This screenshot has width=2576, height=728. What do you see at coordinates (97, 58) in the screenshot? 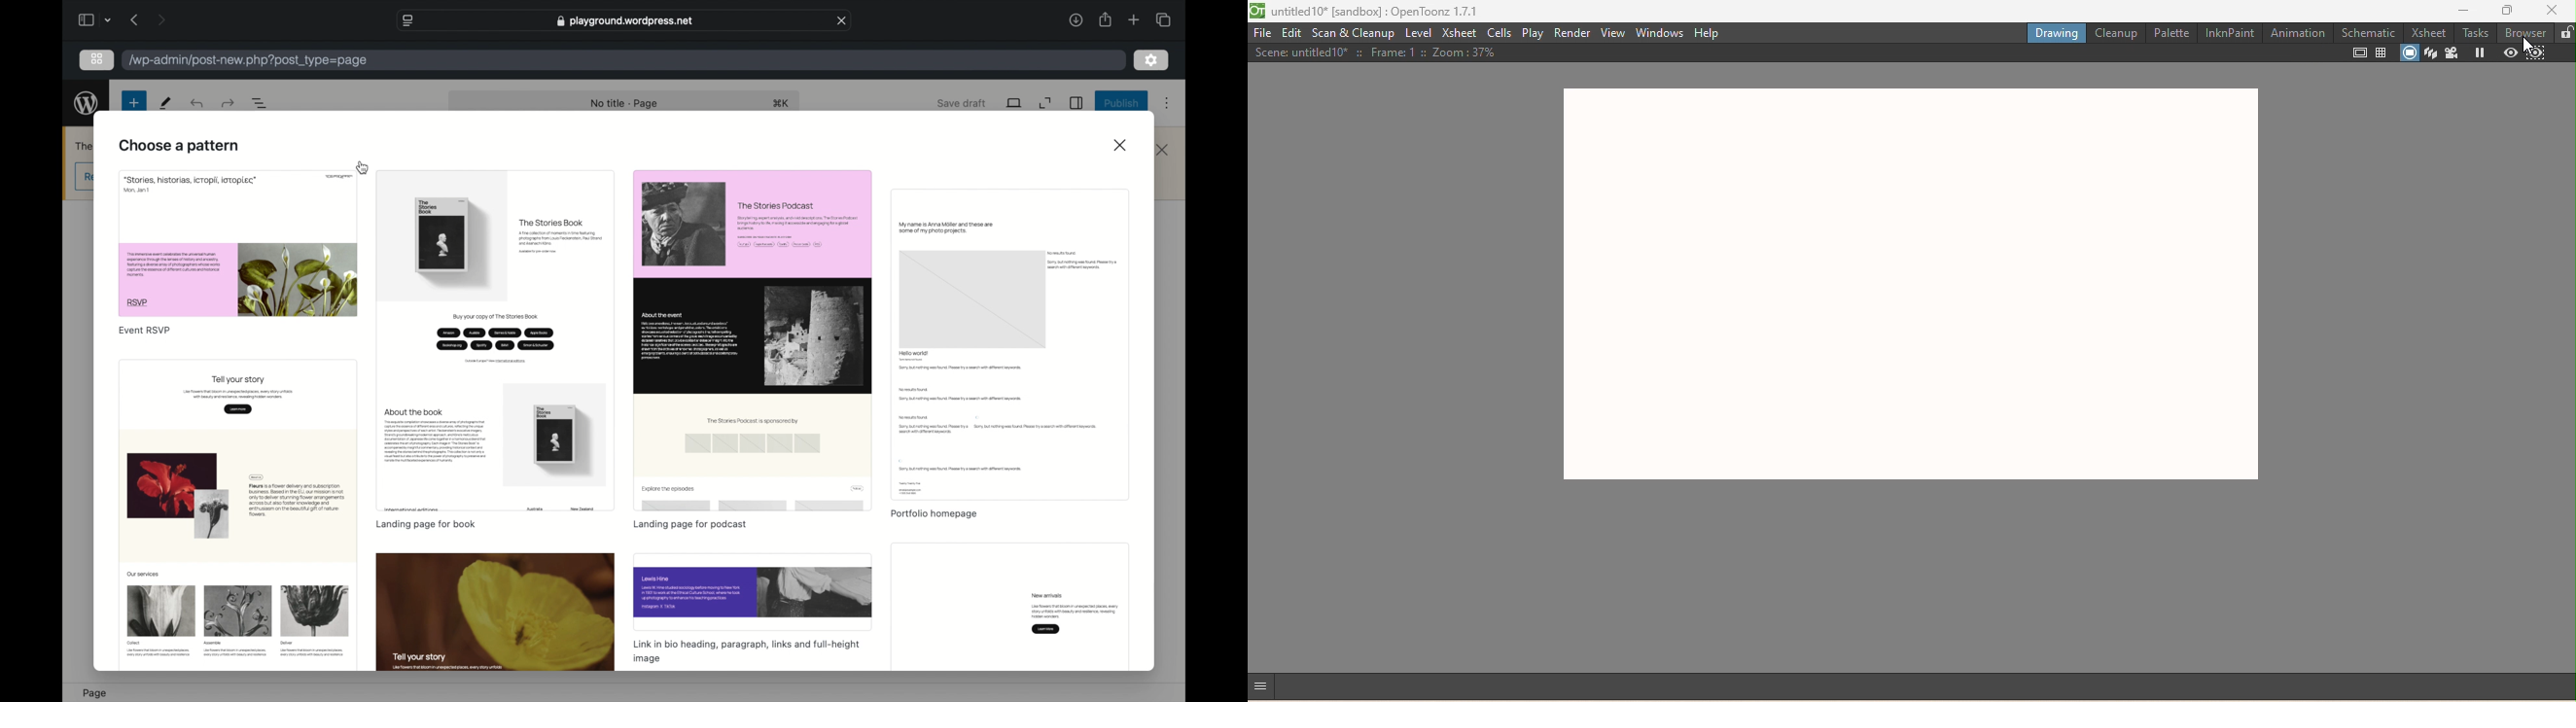
I see `grid view` at bounding box center [97, 58].